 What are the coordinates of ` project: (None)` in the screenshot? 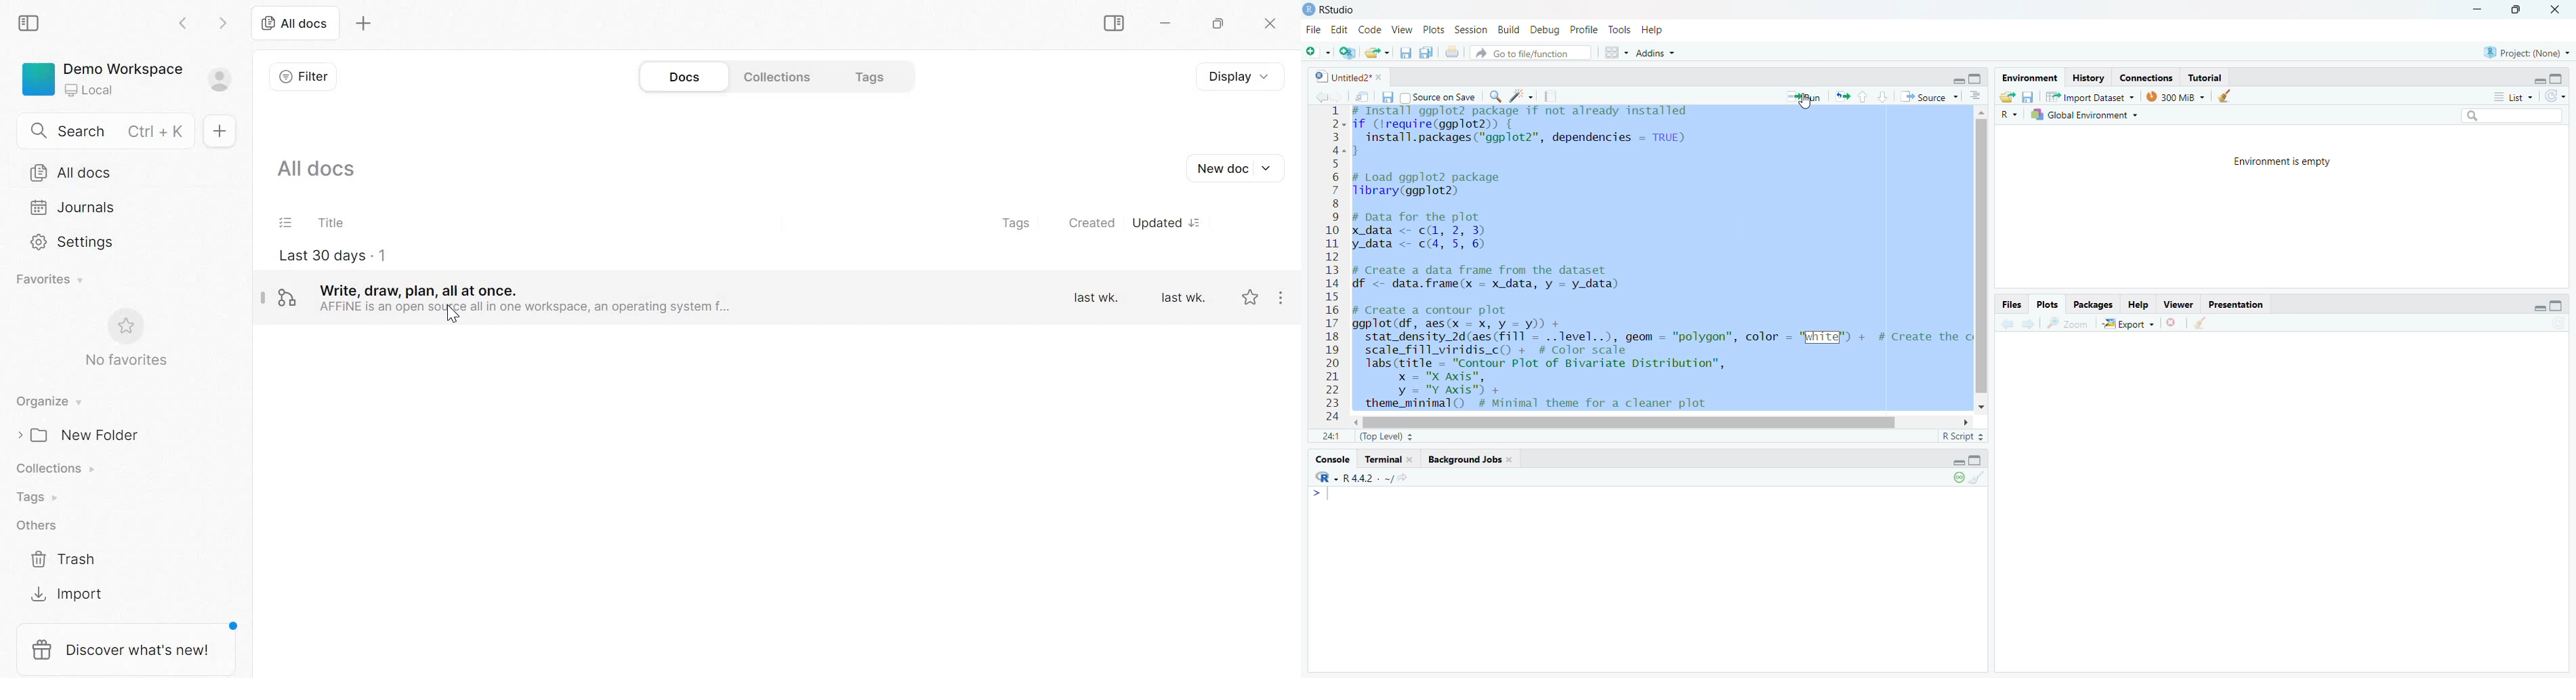 It's located at (2526, 51).